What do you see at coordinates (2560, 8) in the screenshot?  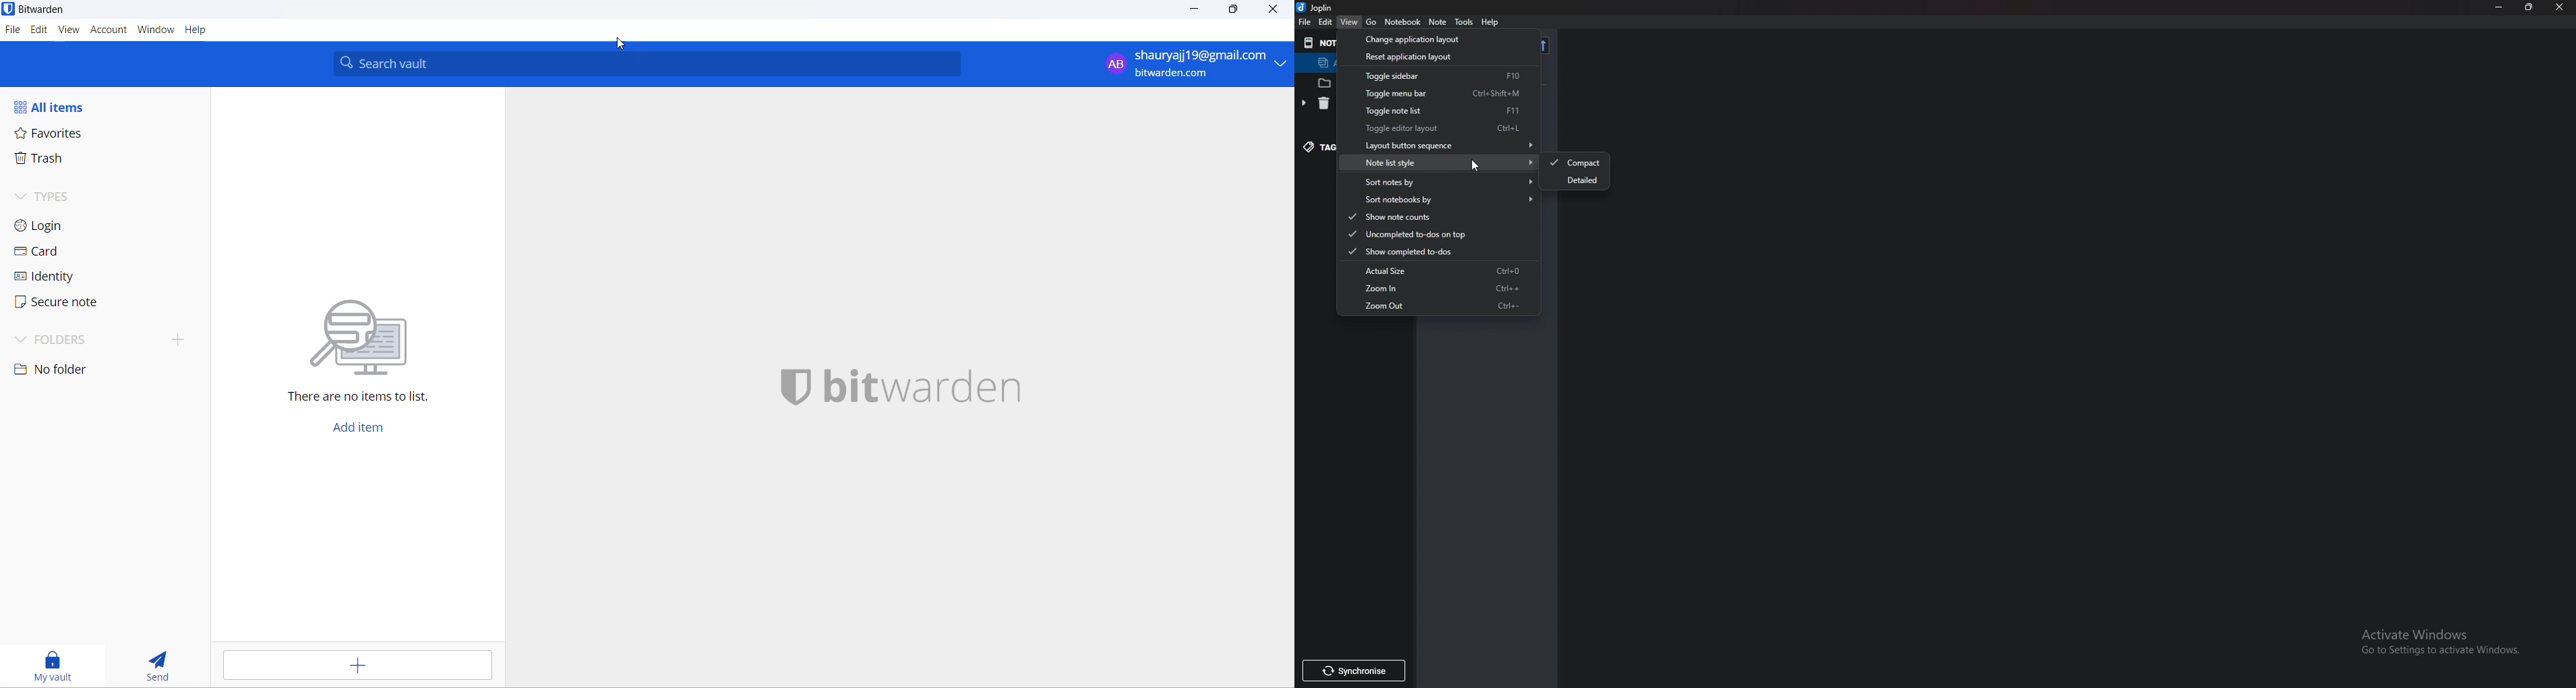 I see `close` at bounding box center [2560, 8].